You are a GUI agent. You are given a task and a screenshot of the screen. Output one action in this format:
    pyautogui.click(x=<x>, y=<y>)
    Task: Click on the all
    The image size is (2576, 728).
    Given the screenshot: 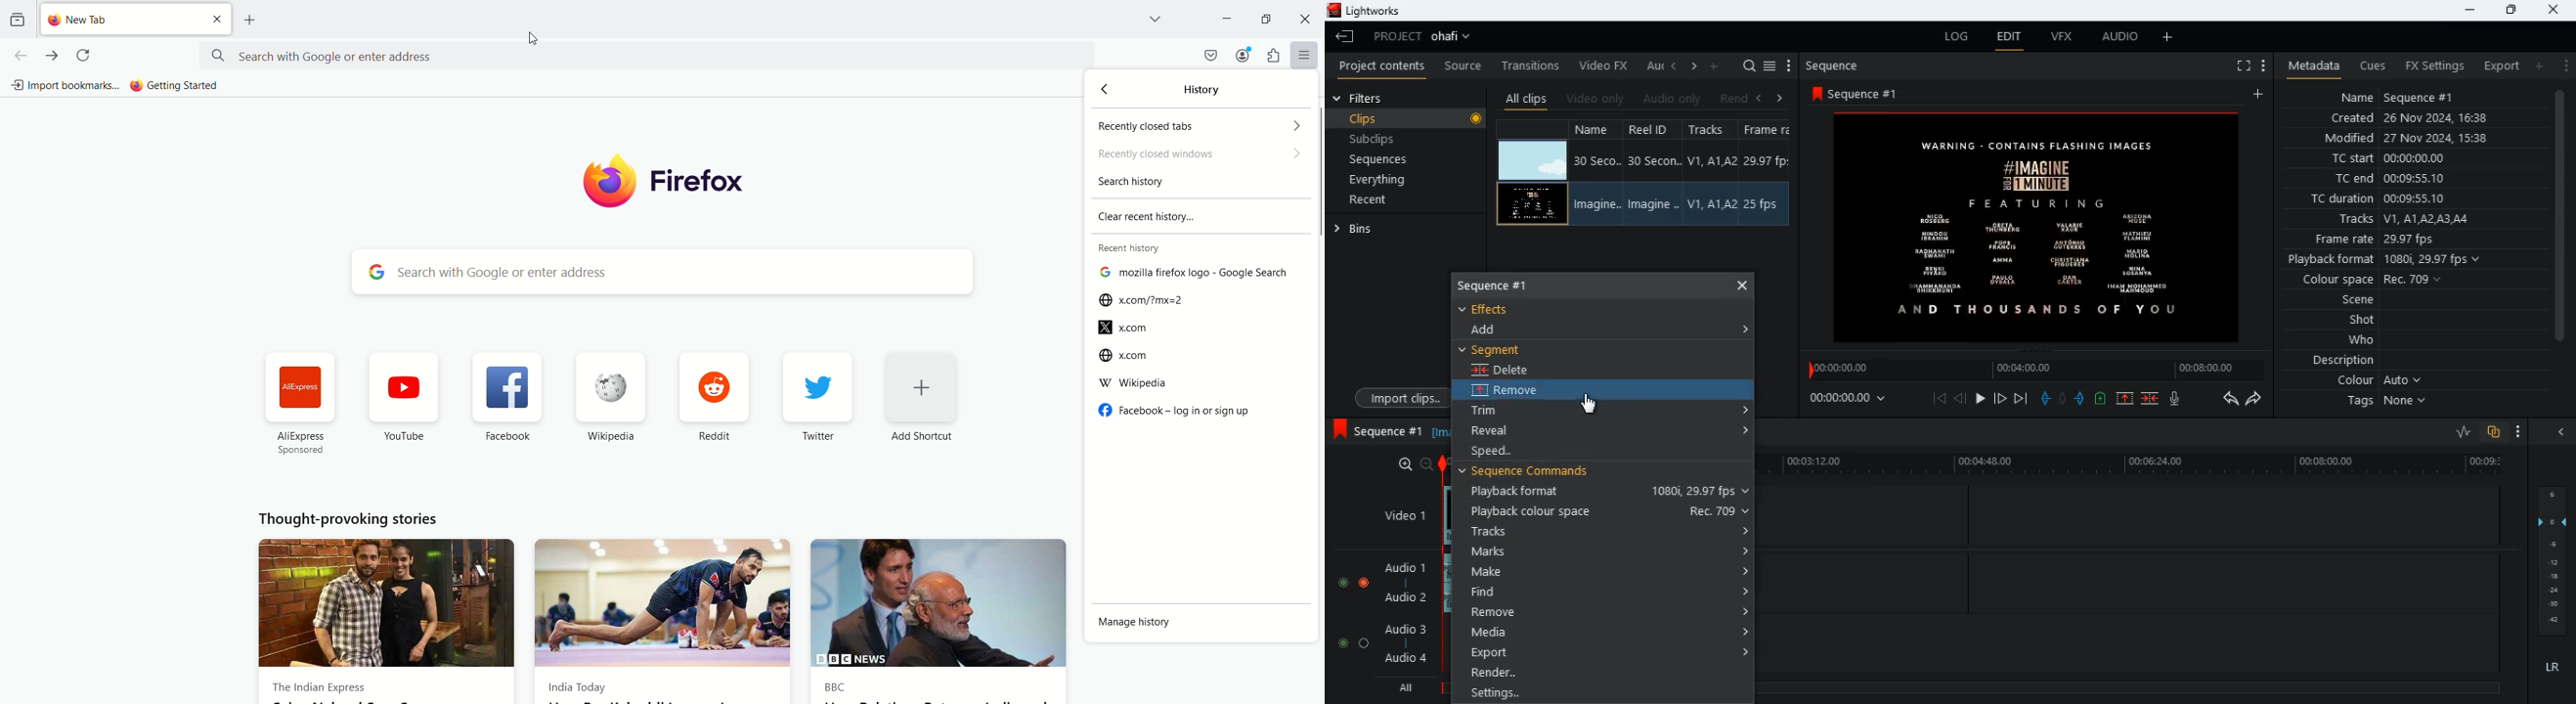 What is the action you would take?
    pyautogui.click(x=1400, y=686)
    